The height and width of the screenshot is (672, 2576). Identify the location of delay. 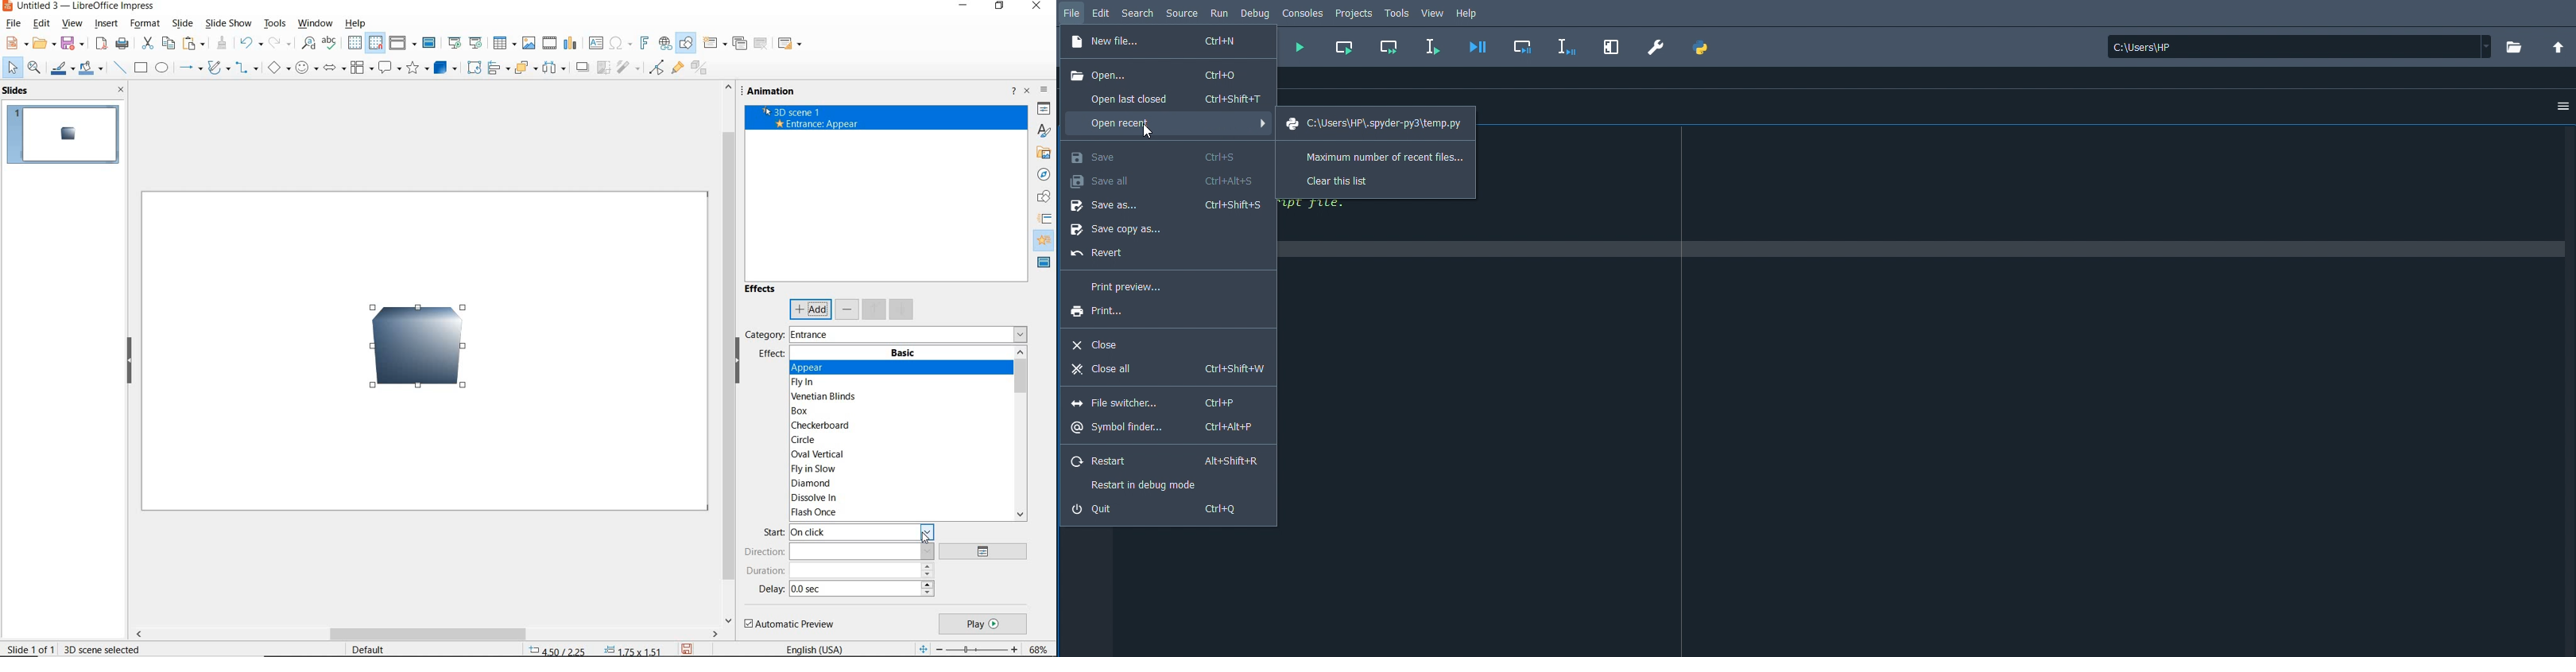
(771, 589).